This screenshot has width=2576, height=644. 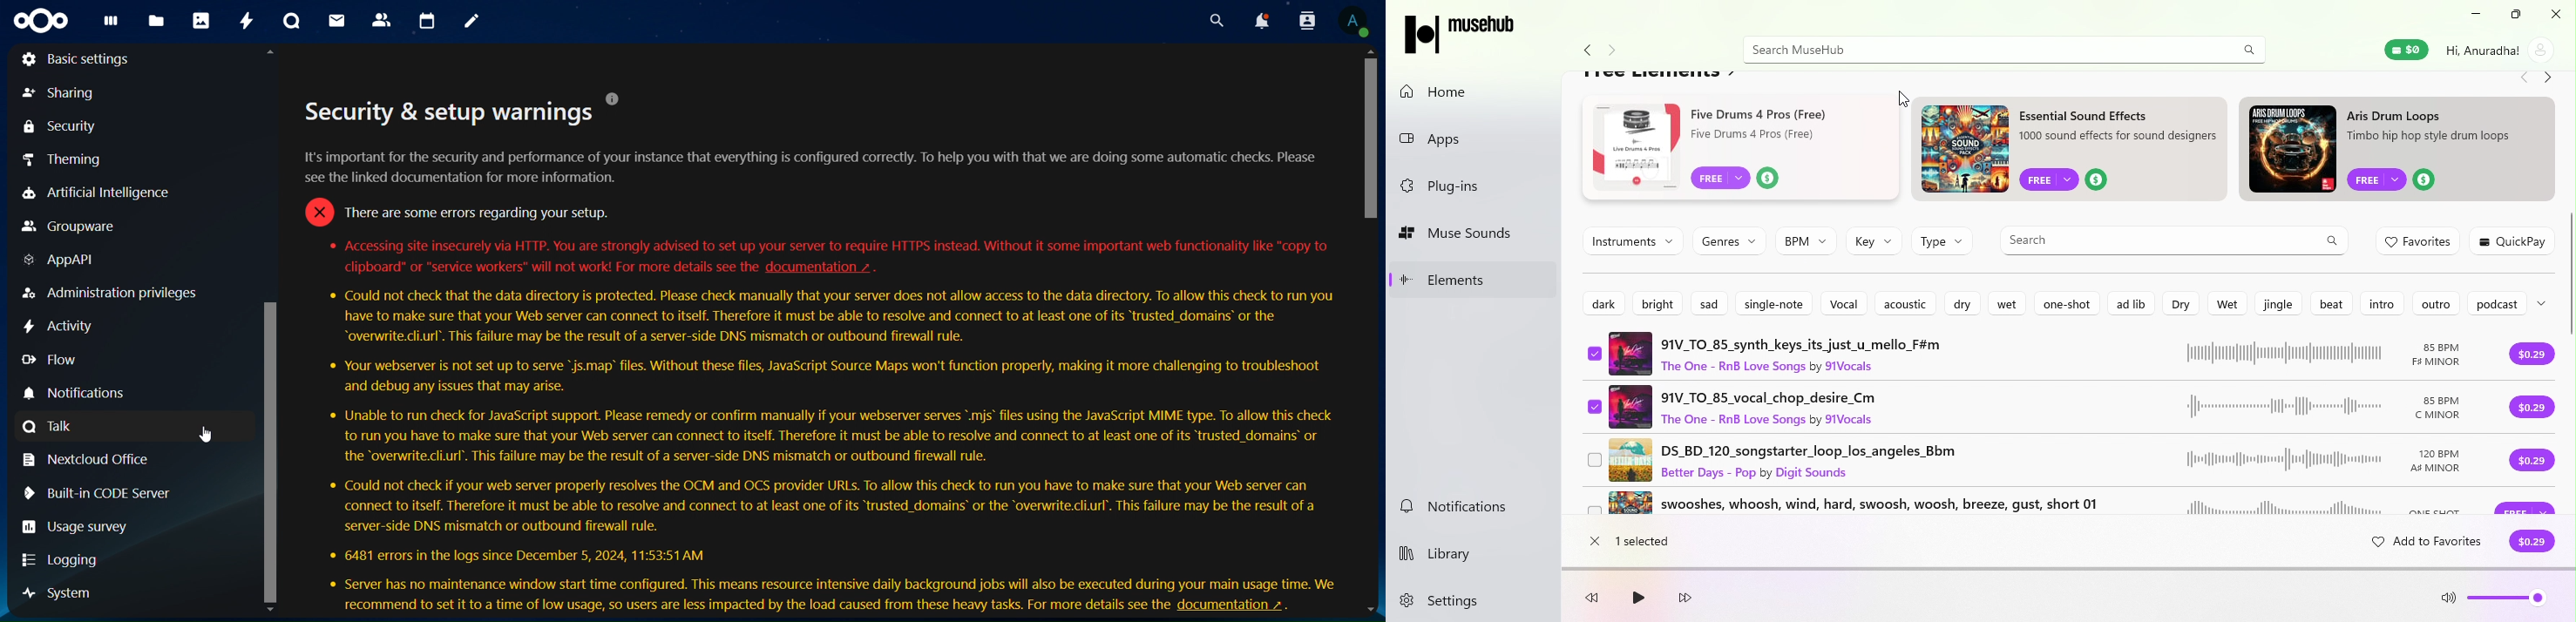 What do you see at coordinates (74, 529) in the screenshot?
I see `Usage survey` at bounding box center [74, 529].